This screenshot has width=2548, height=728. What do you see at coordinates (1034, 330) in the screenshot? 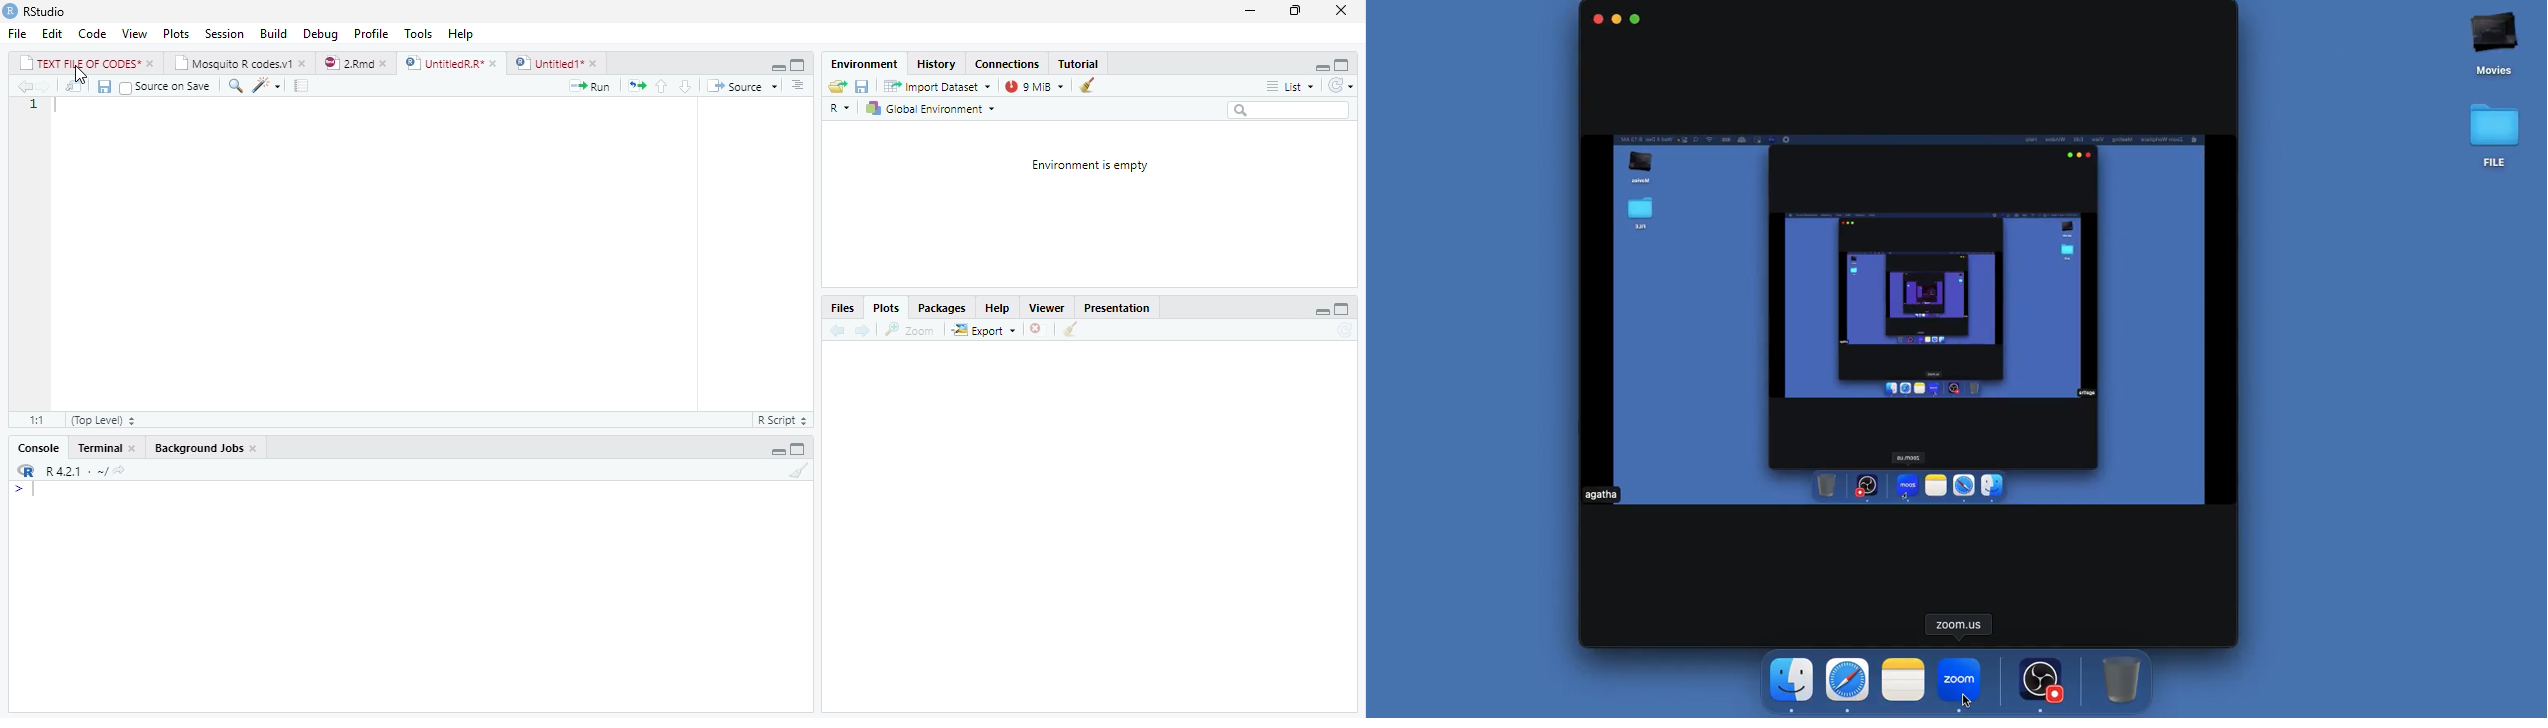
I see `clear current plot` at bounding box center [1034, 330].